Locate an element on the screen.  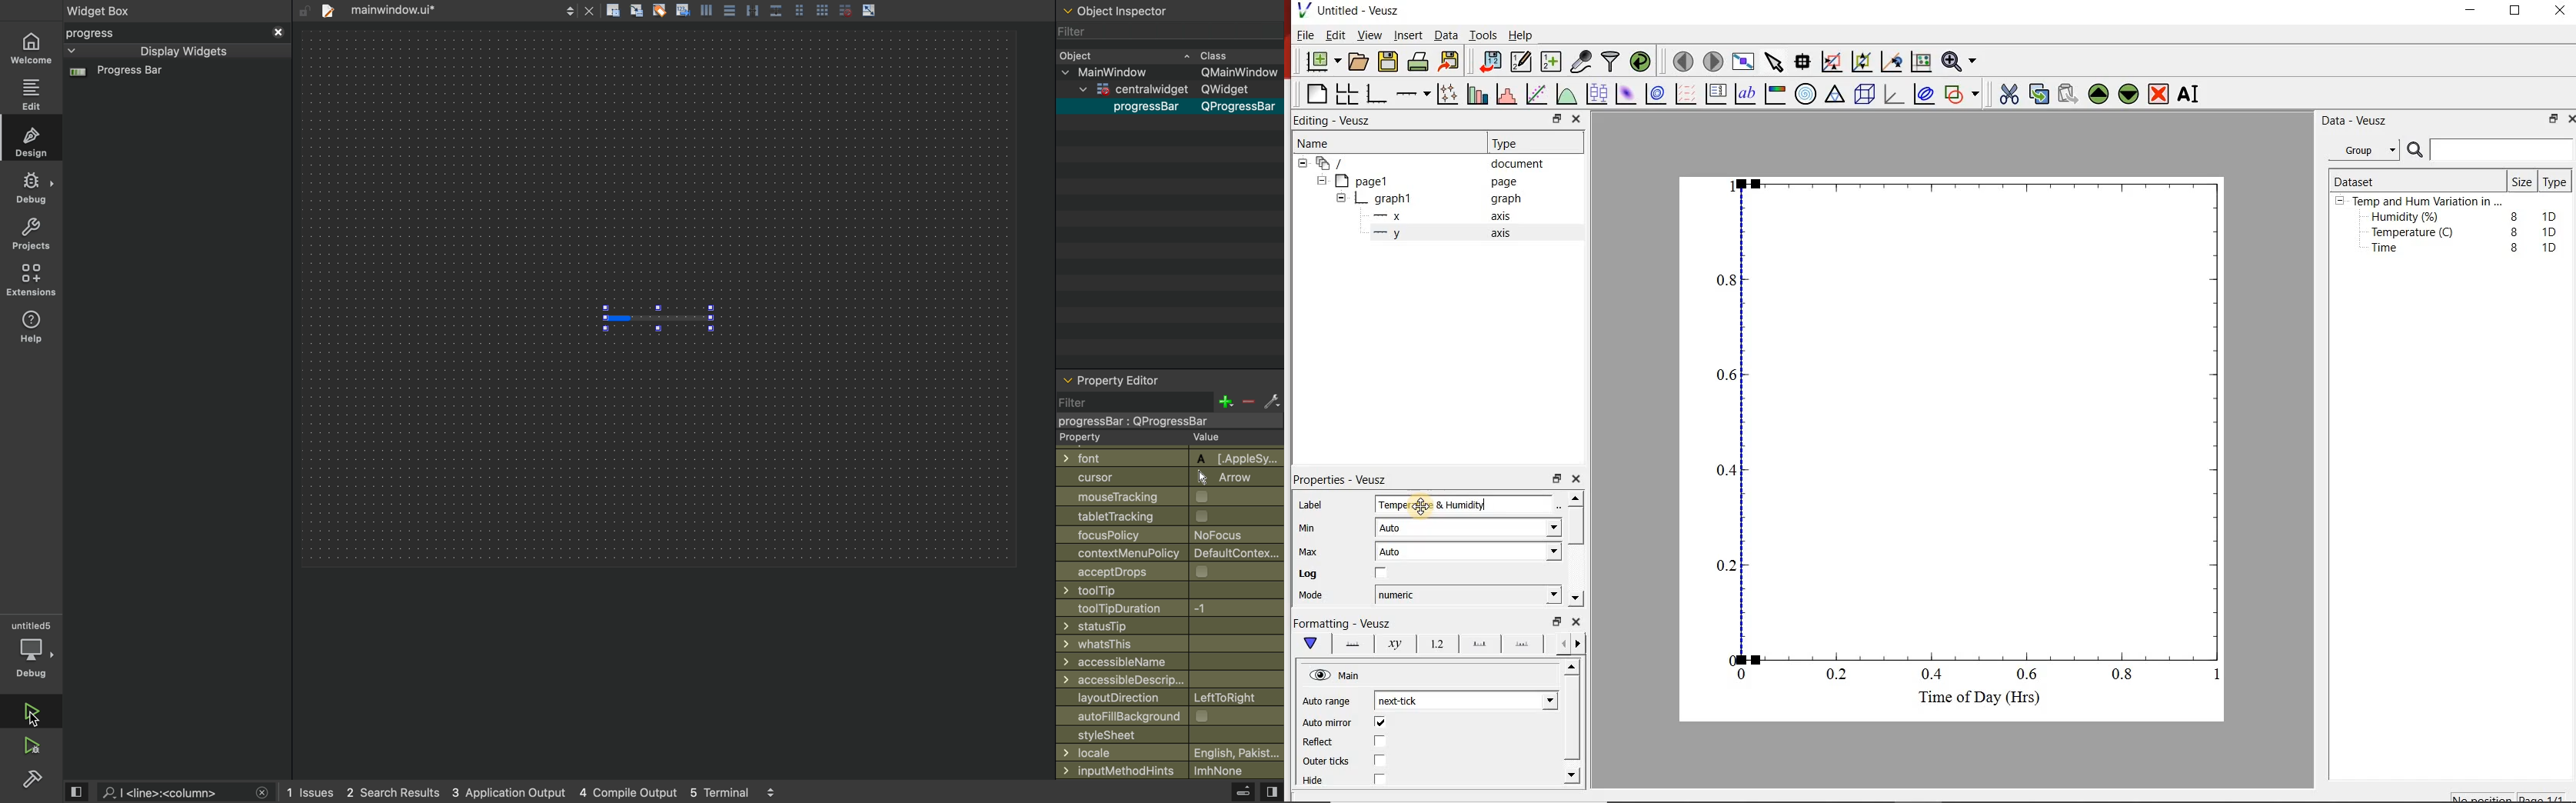
create new datasets using ranges, parametrically or as functions of existing datasets is located at coordinates (1552, 62).